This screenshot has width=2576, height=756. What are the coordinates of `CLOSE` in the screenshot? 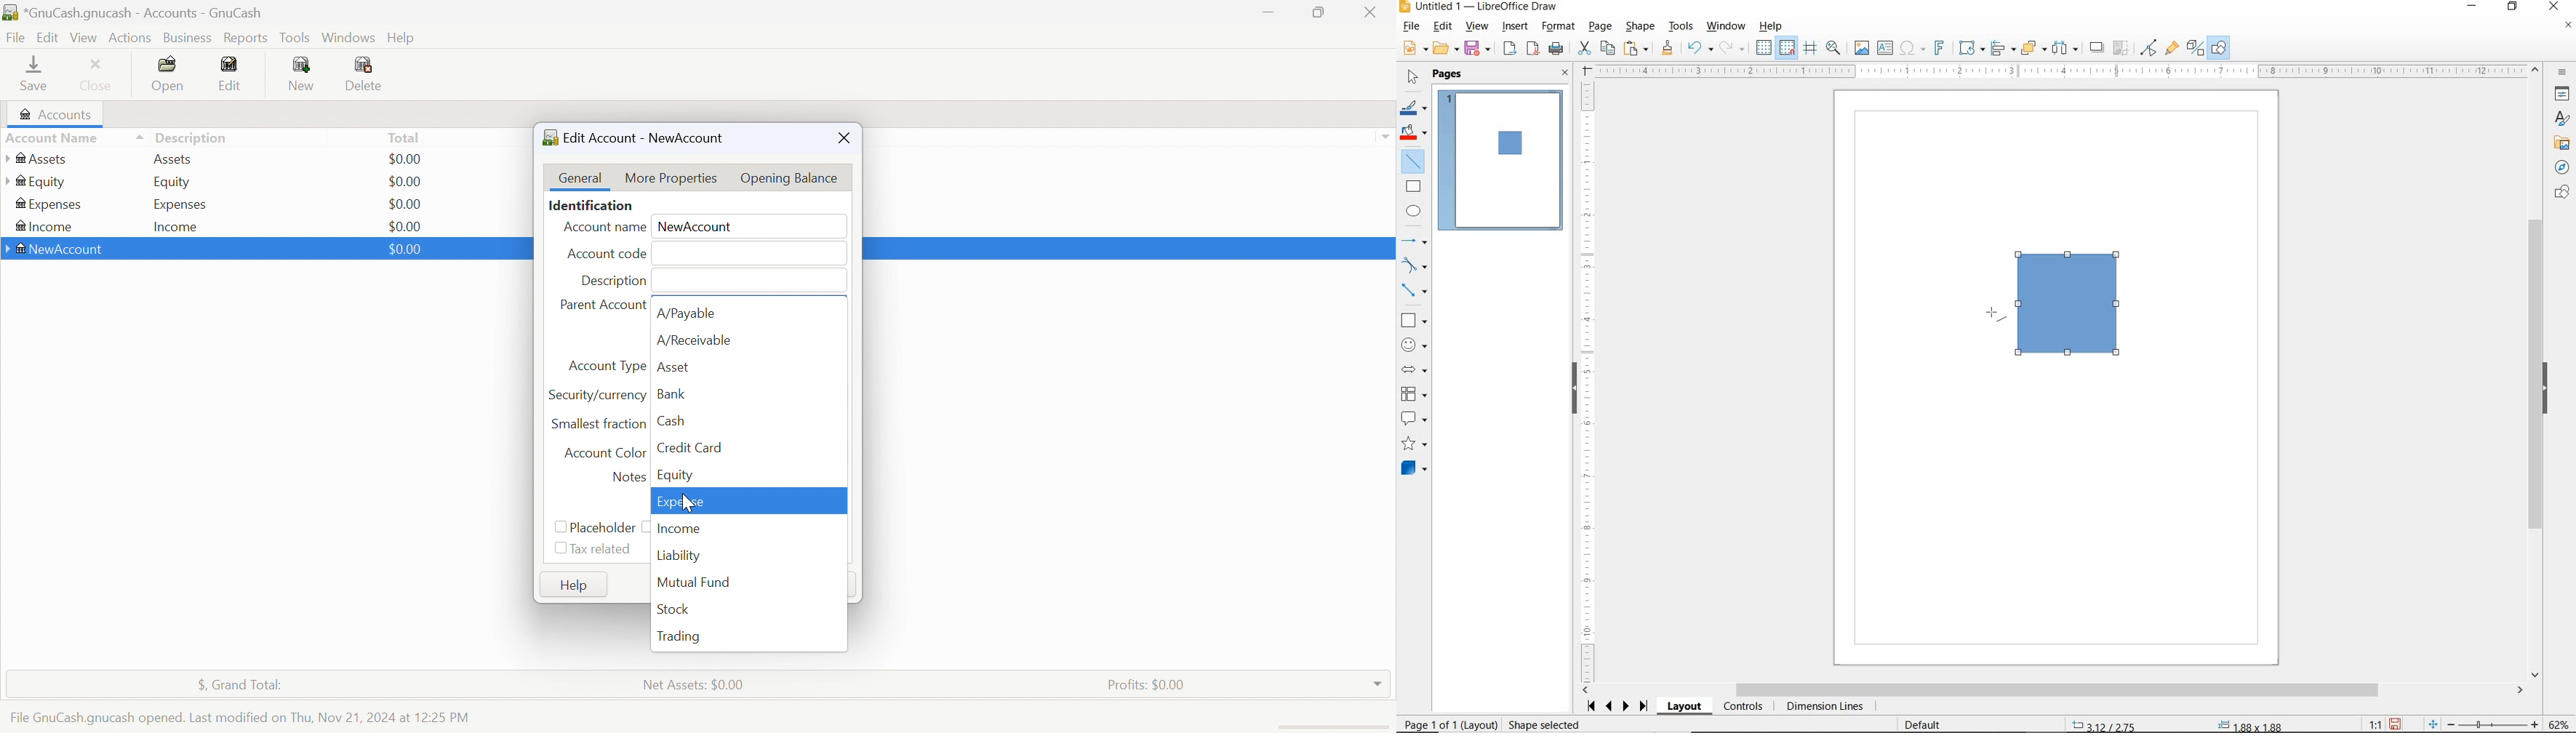 It's located at (1566, 74).